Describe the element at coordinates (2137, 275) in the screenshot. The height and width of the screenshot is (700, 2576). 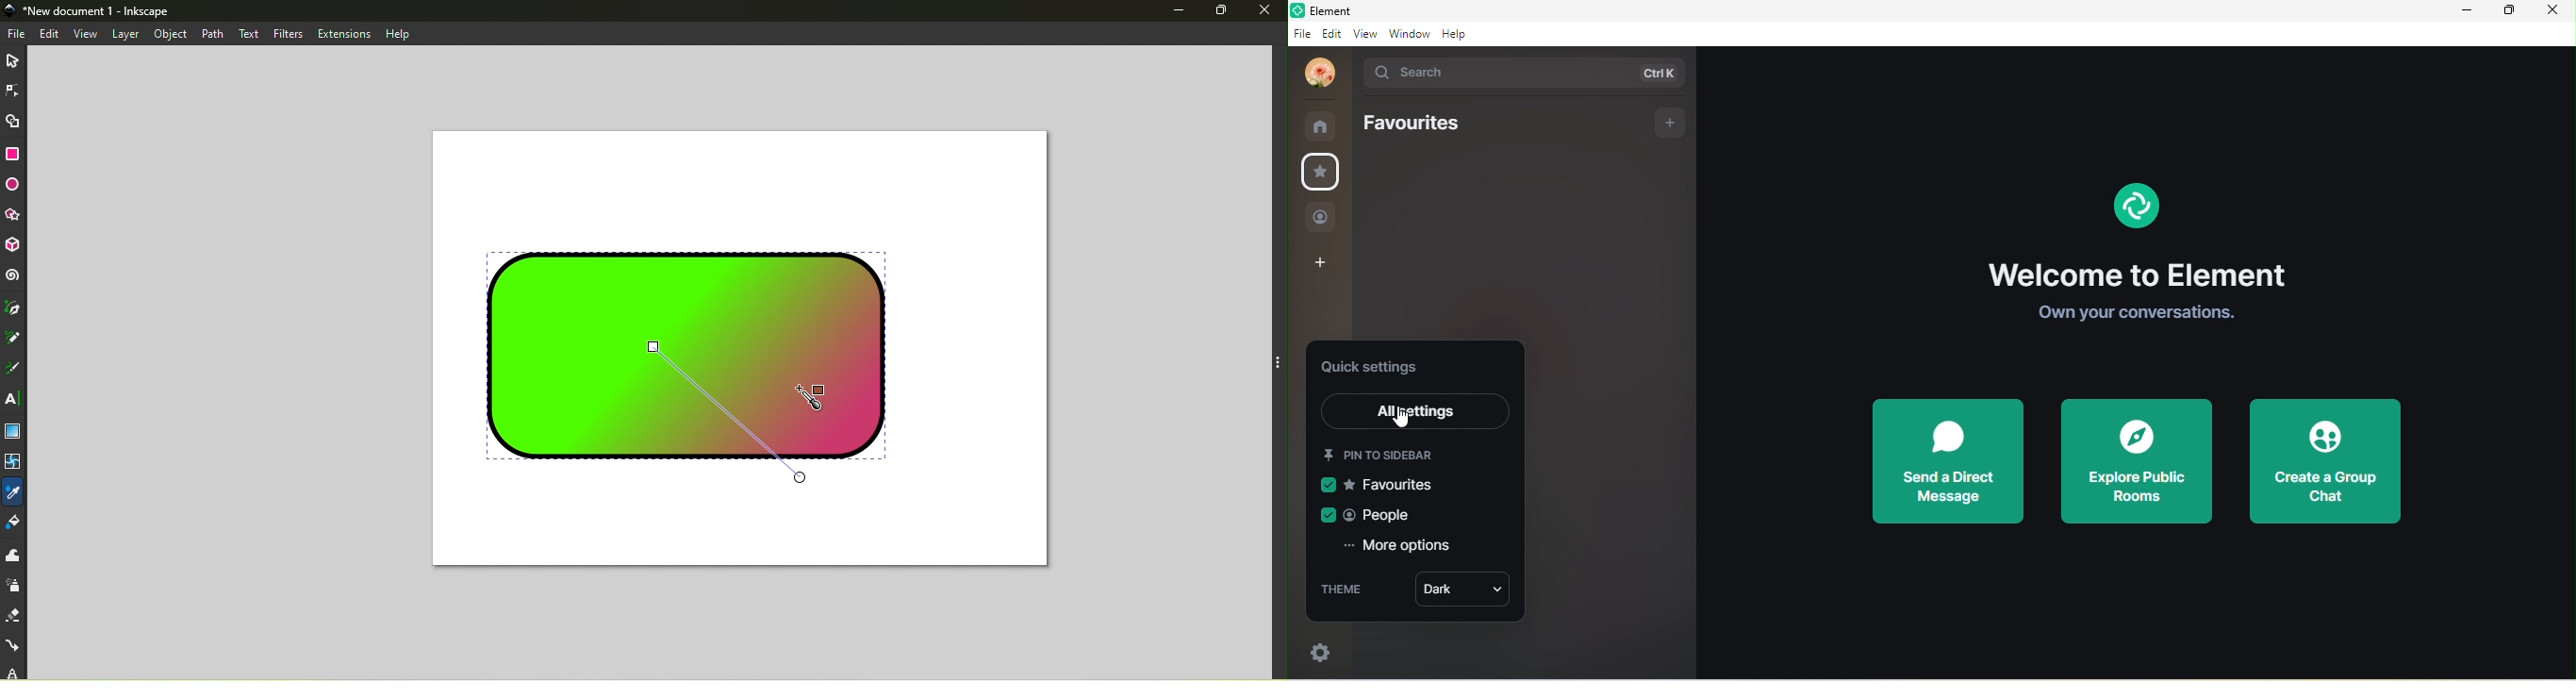
I see `welcome to element` at that location.